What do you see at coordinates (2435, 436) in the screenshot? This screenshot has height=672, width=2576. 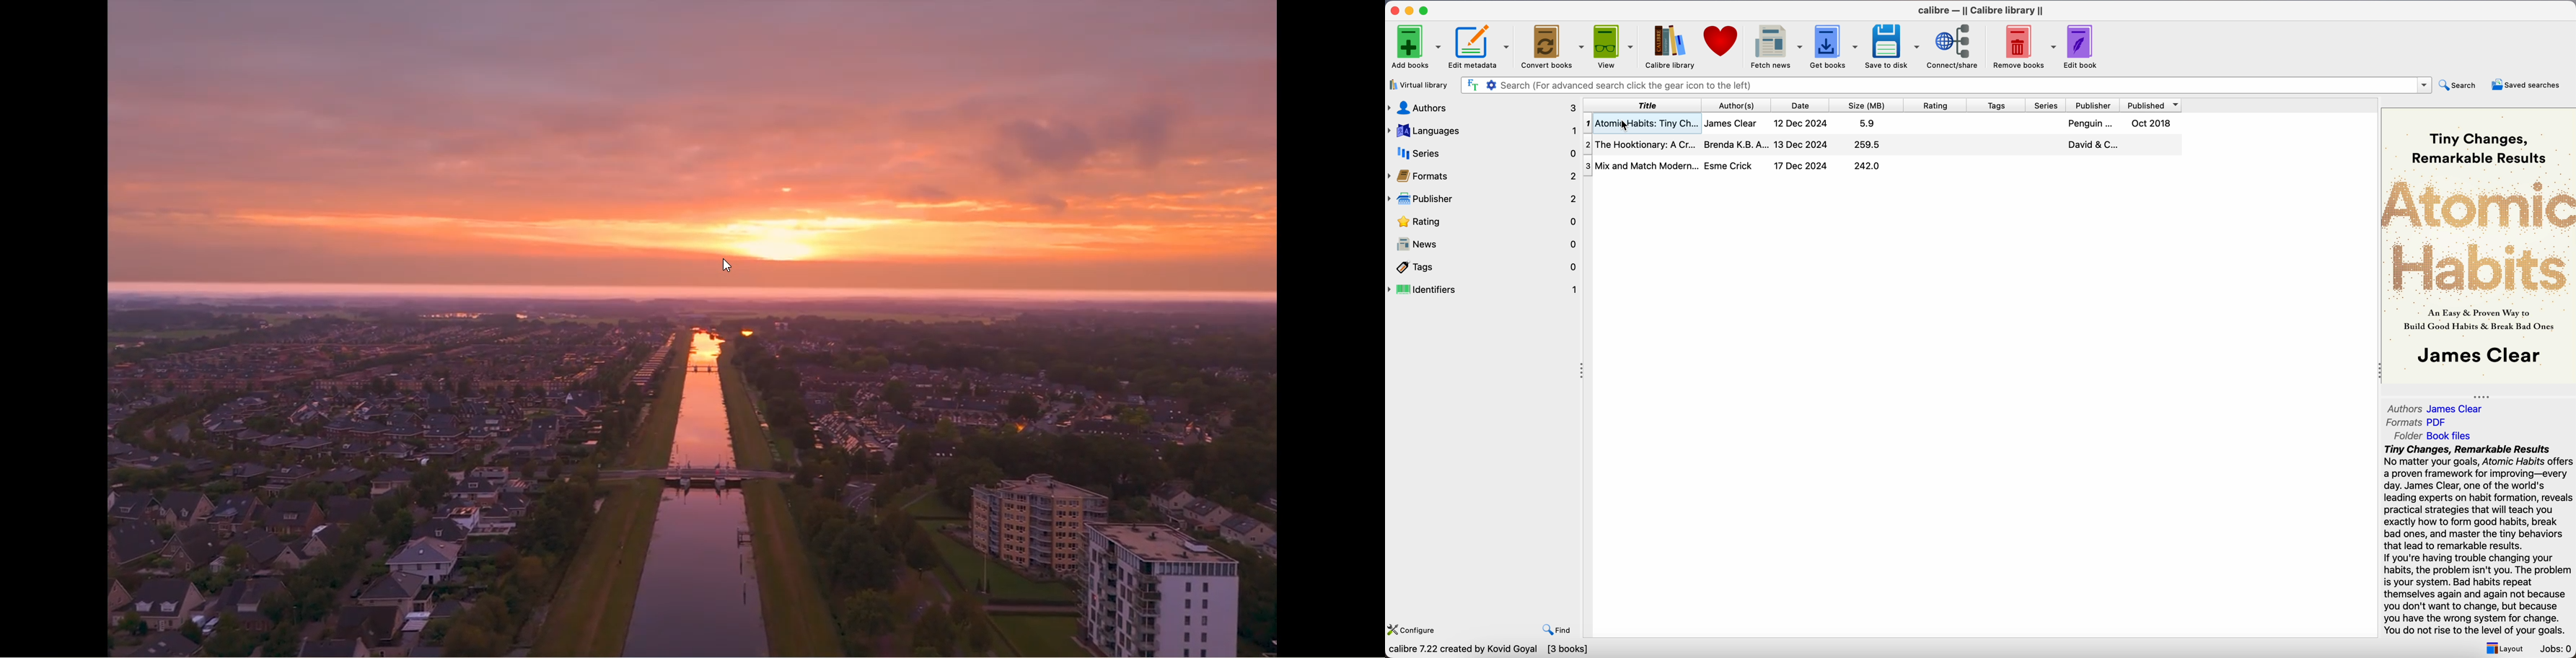 I see `Folder Book files` at bounding box center [2435, 436].